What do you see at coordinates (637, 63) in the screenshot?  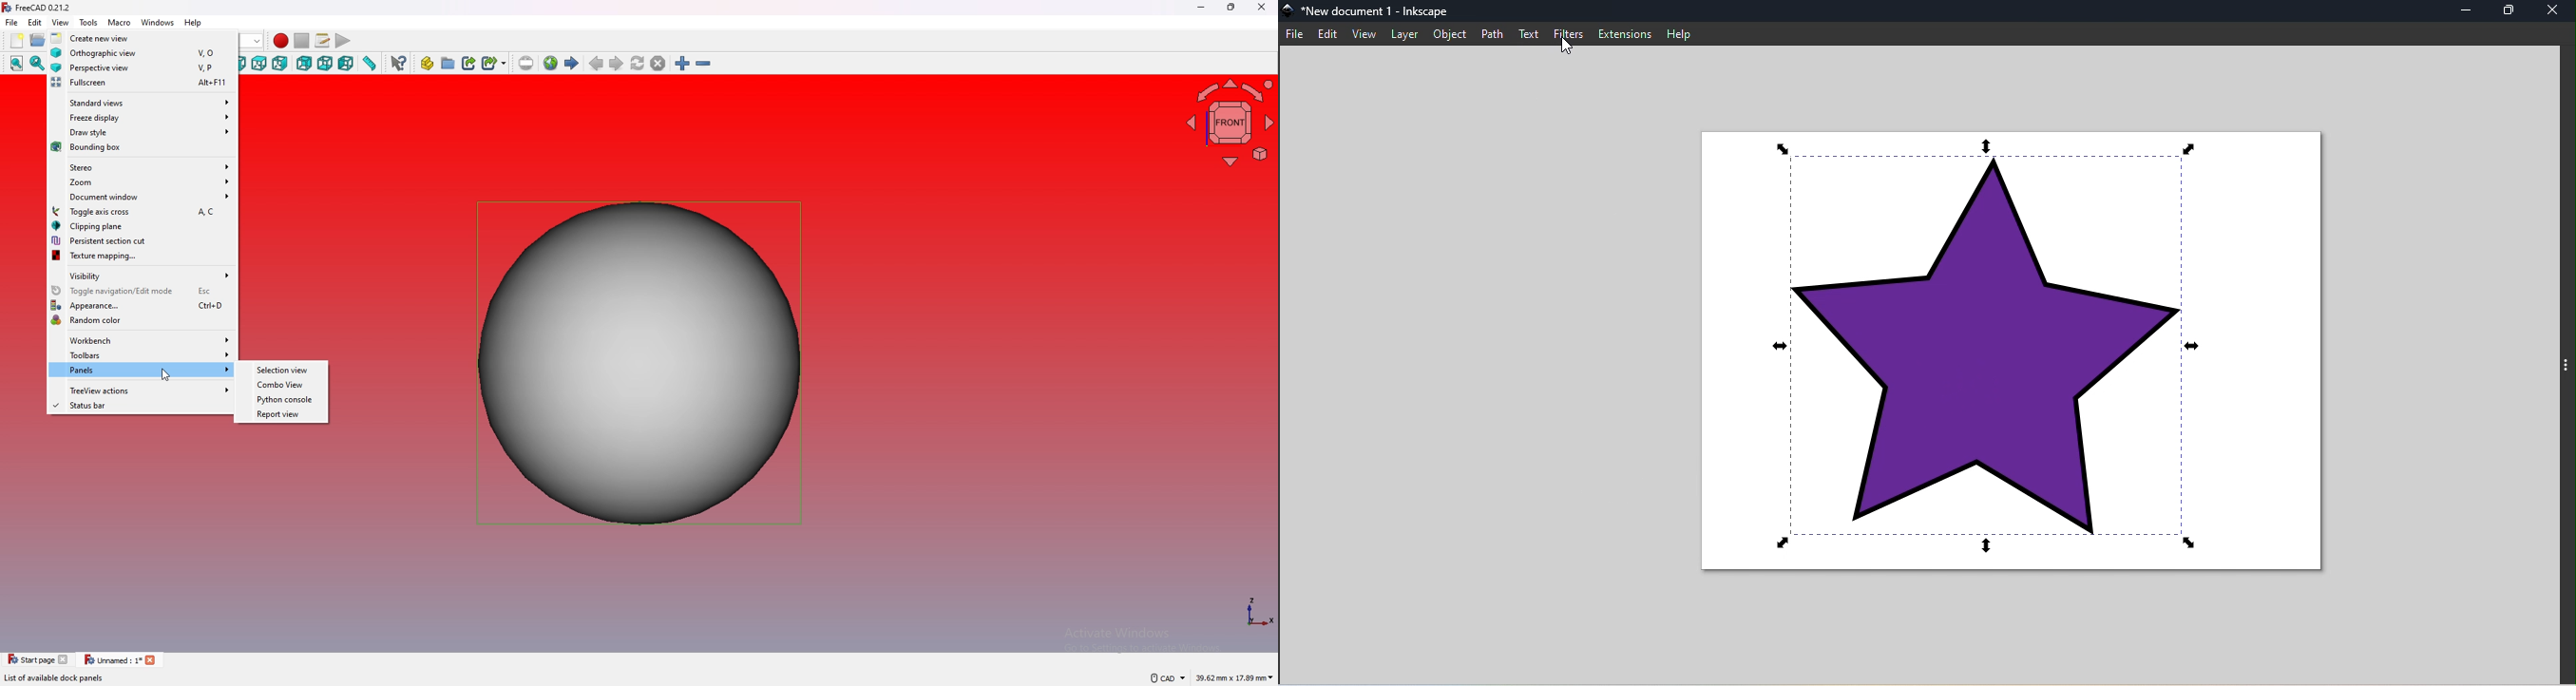 I see `refresh webpage` at bounding box center [637, 63].